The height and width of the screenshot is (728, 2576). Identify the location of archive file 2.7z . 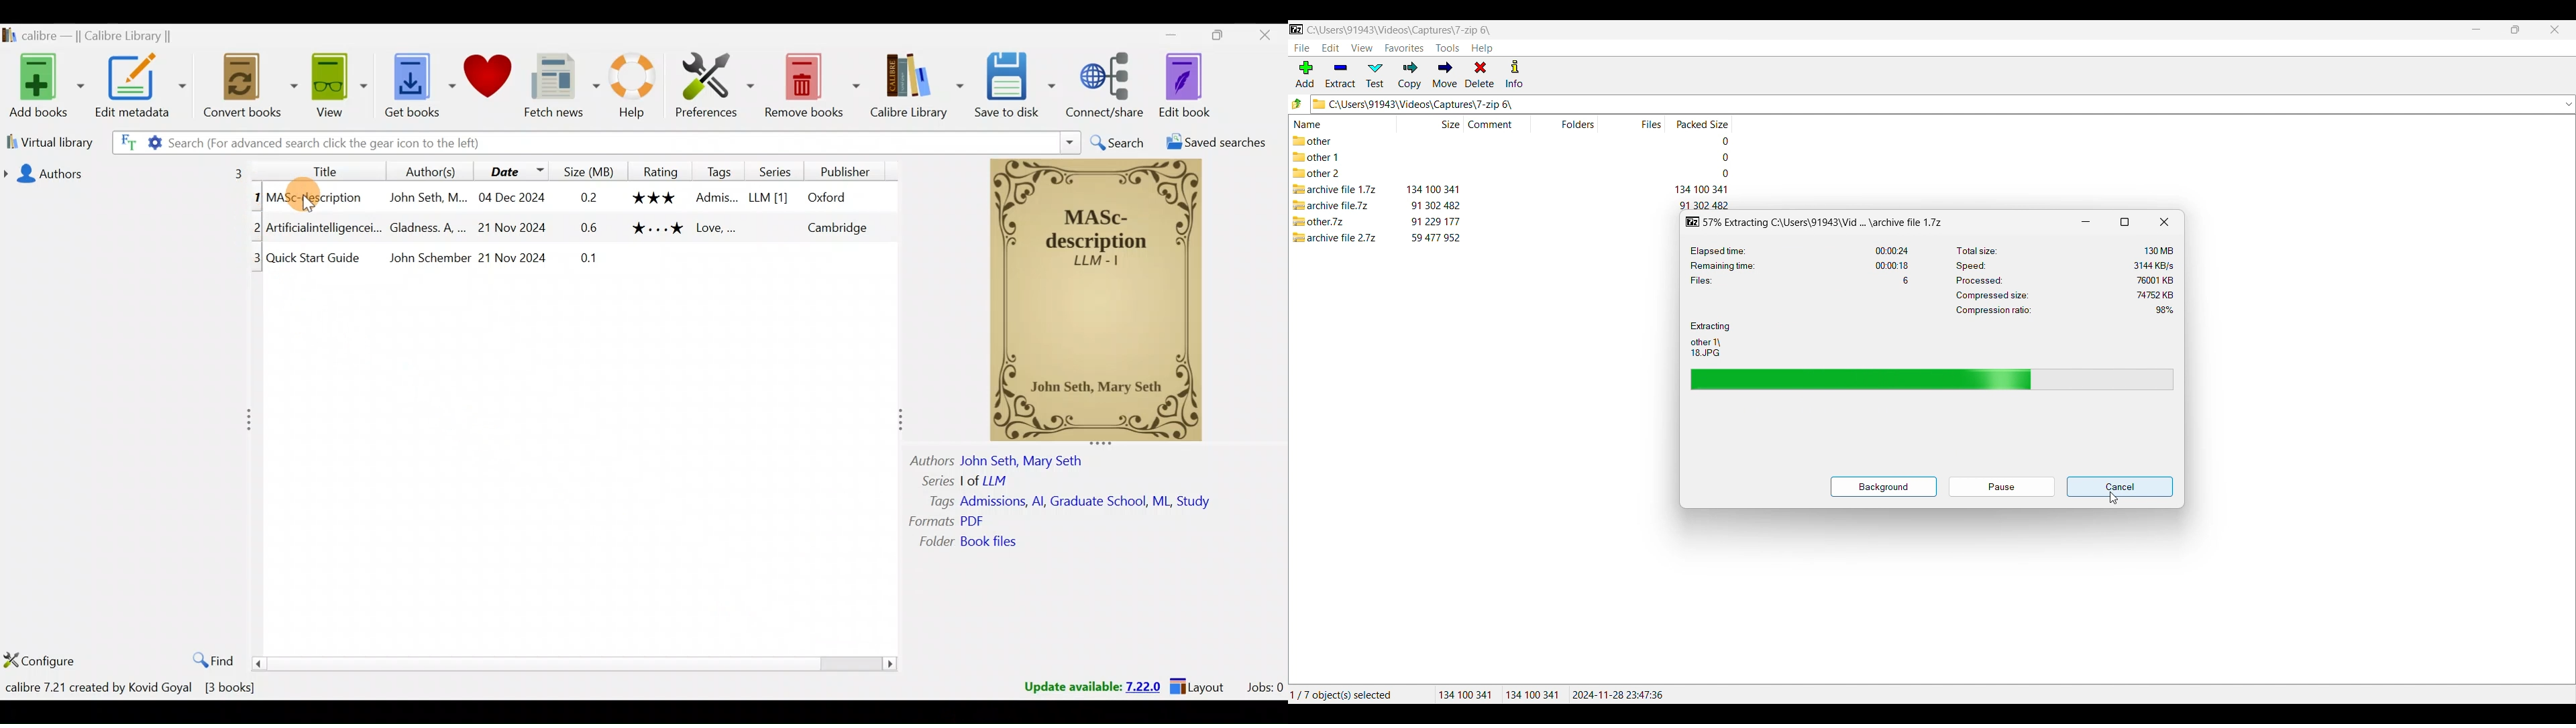
(1336, 237).